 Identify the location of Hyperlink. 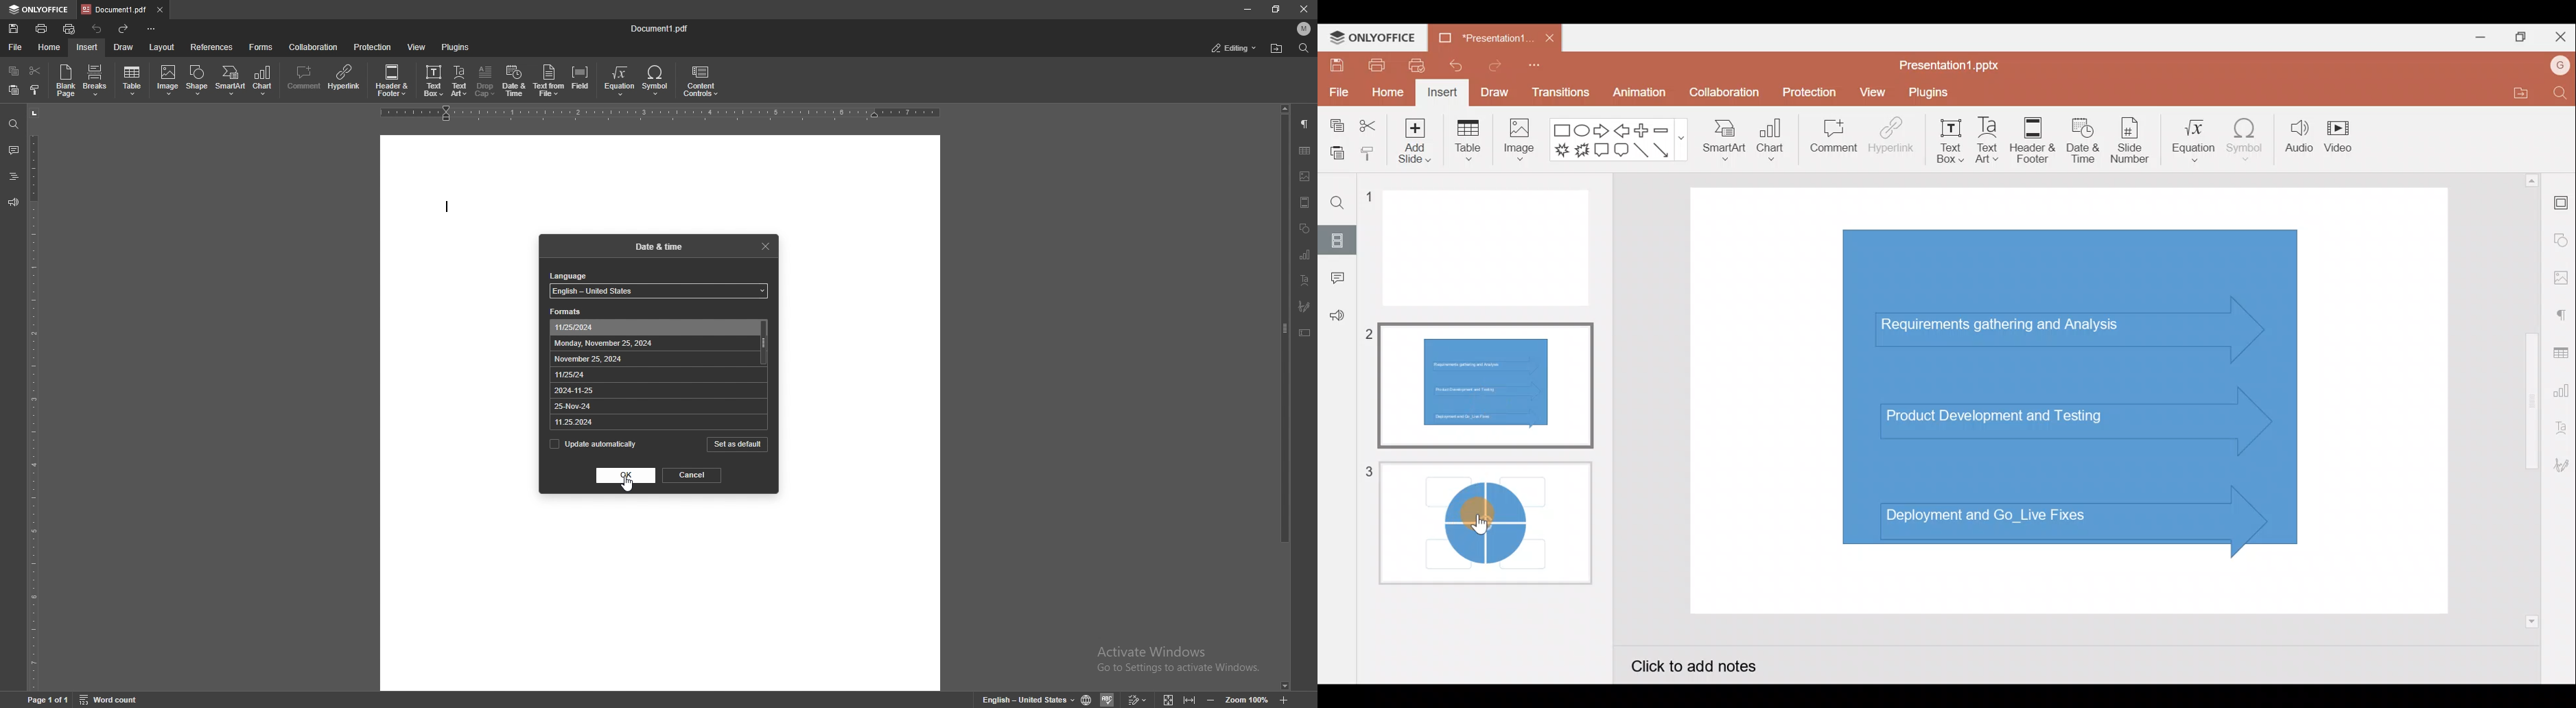
(1891, 140).